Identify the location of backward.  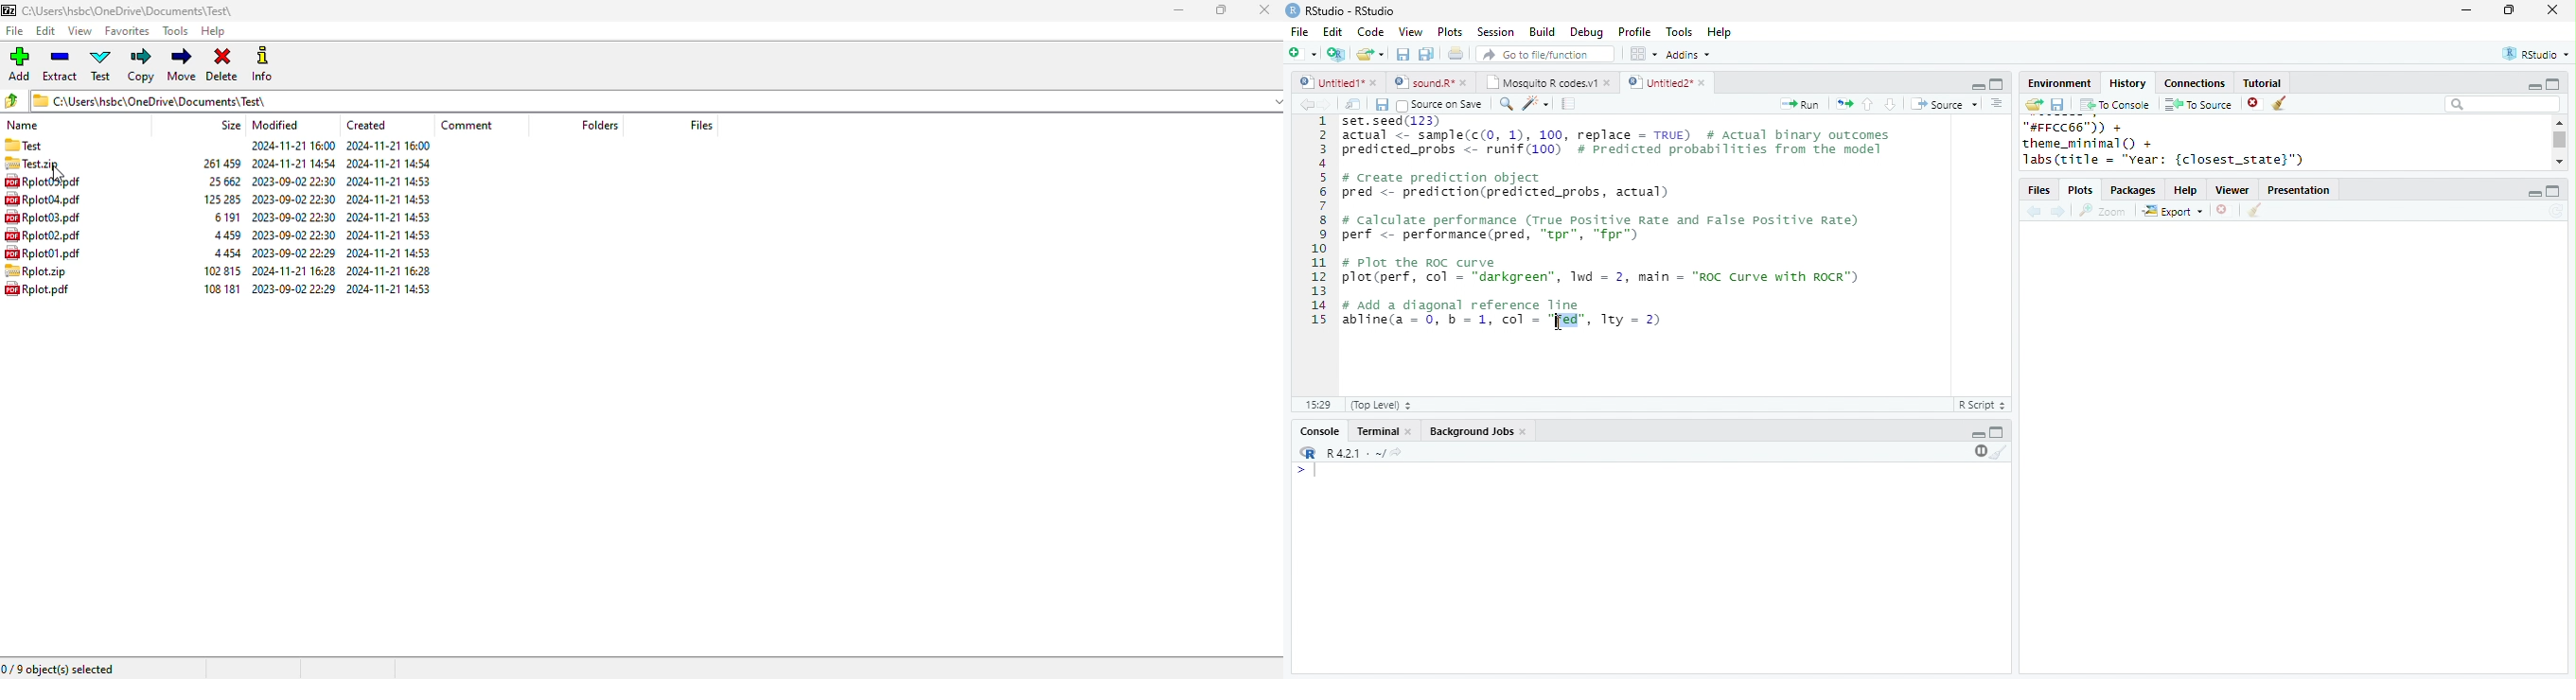
(1306, 104).